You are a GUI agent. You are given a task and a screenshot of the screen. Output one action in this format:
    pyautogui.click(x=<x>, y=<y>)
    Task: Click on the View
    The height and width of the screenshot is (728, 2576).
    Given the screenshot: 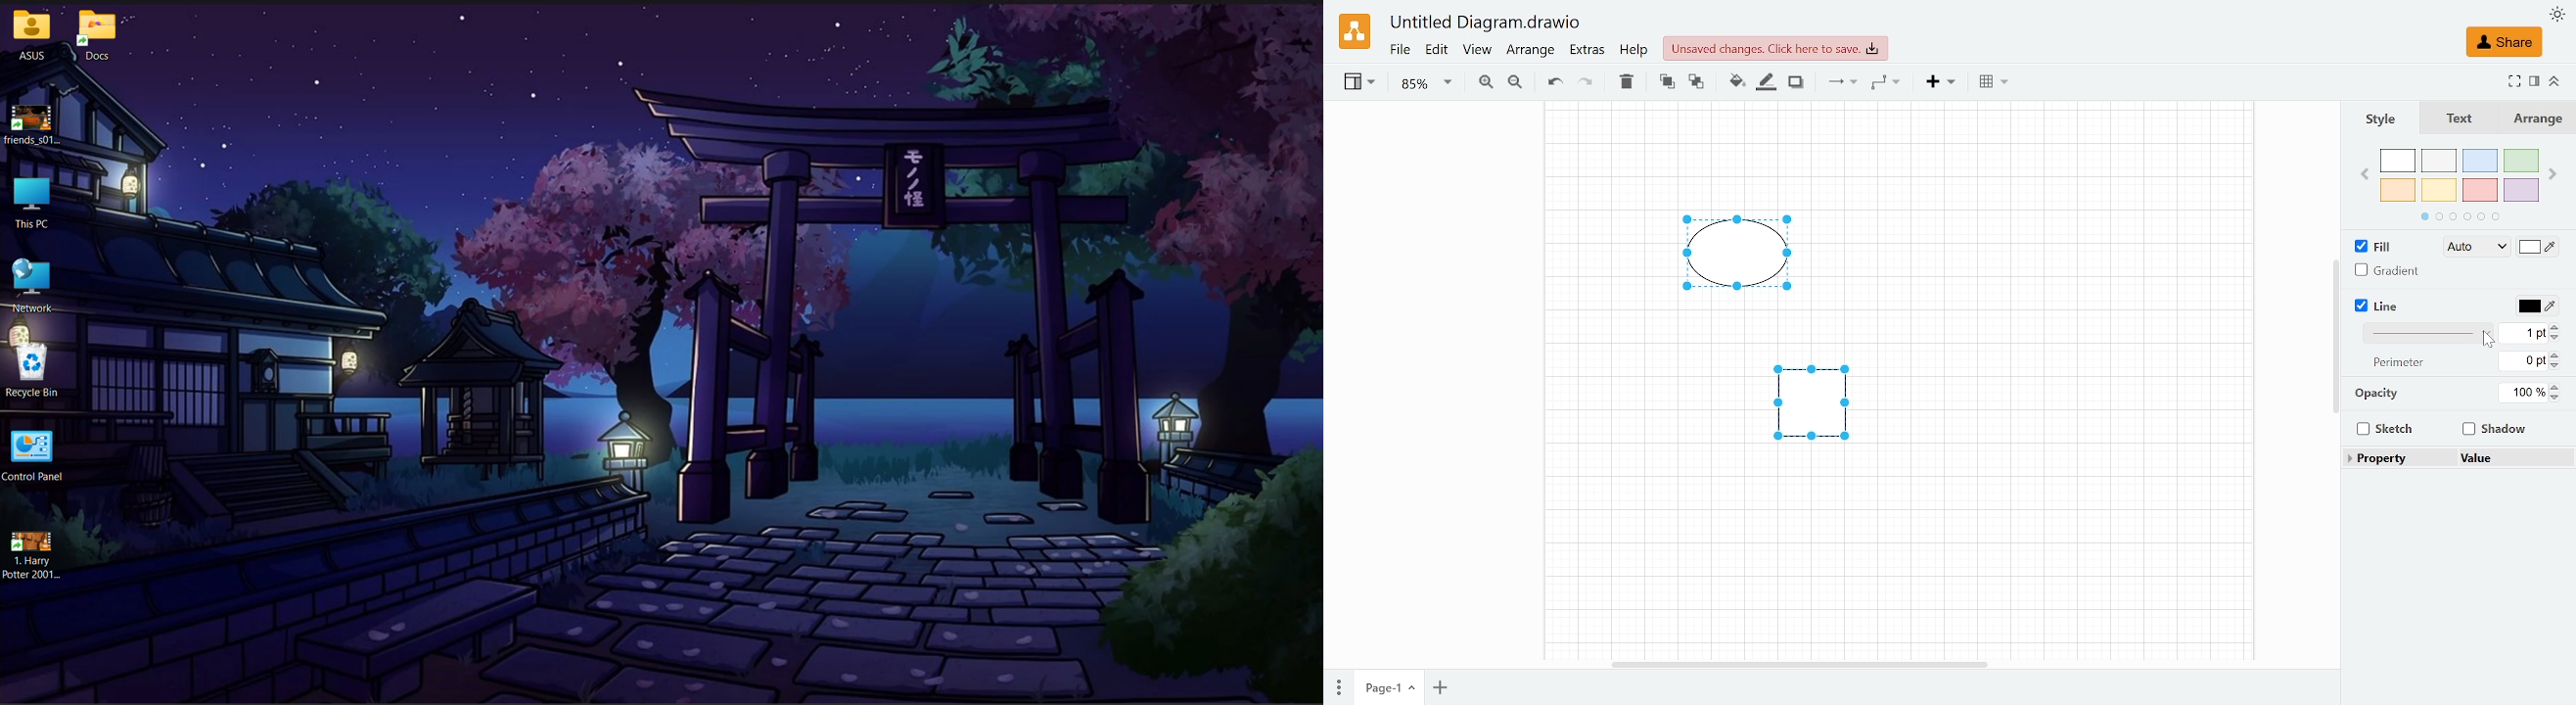 What is the action you would take?
    pyautogui.click(x=1478, y=52)
    